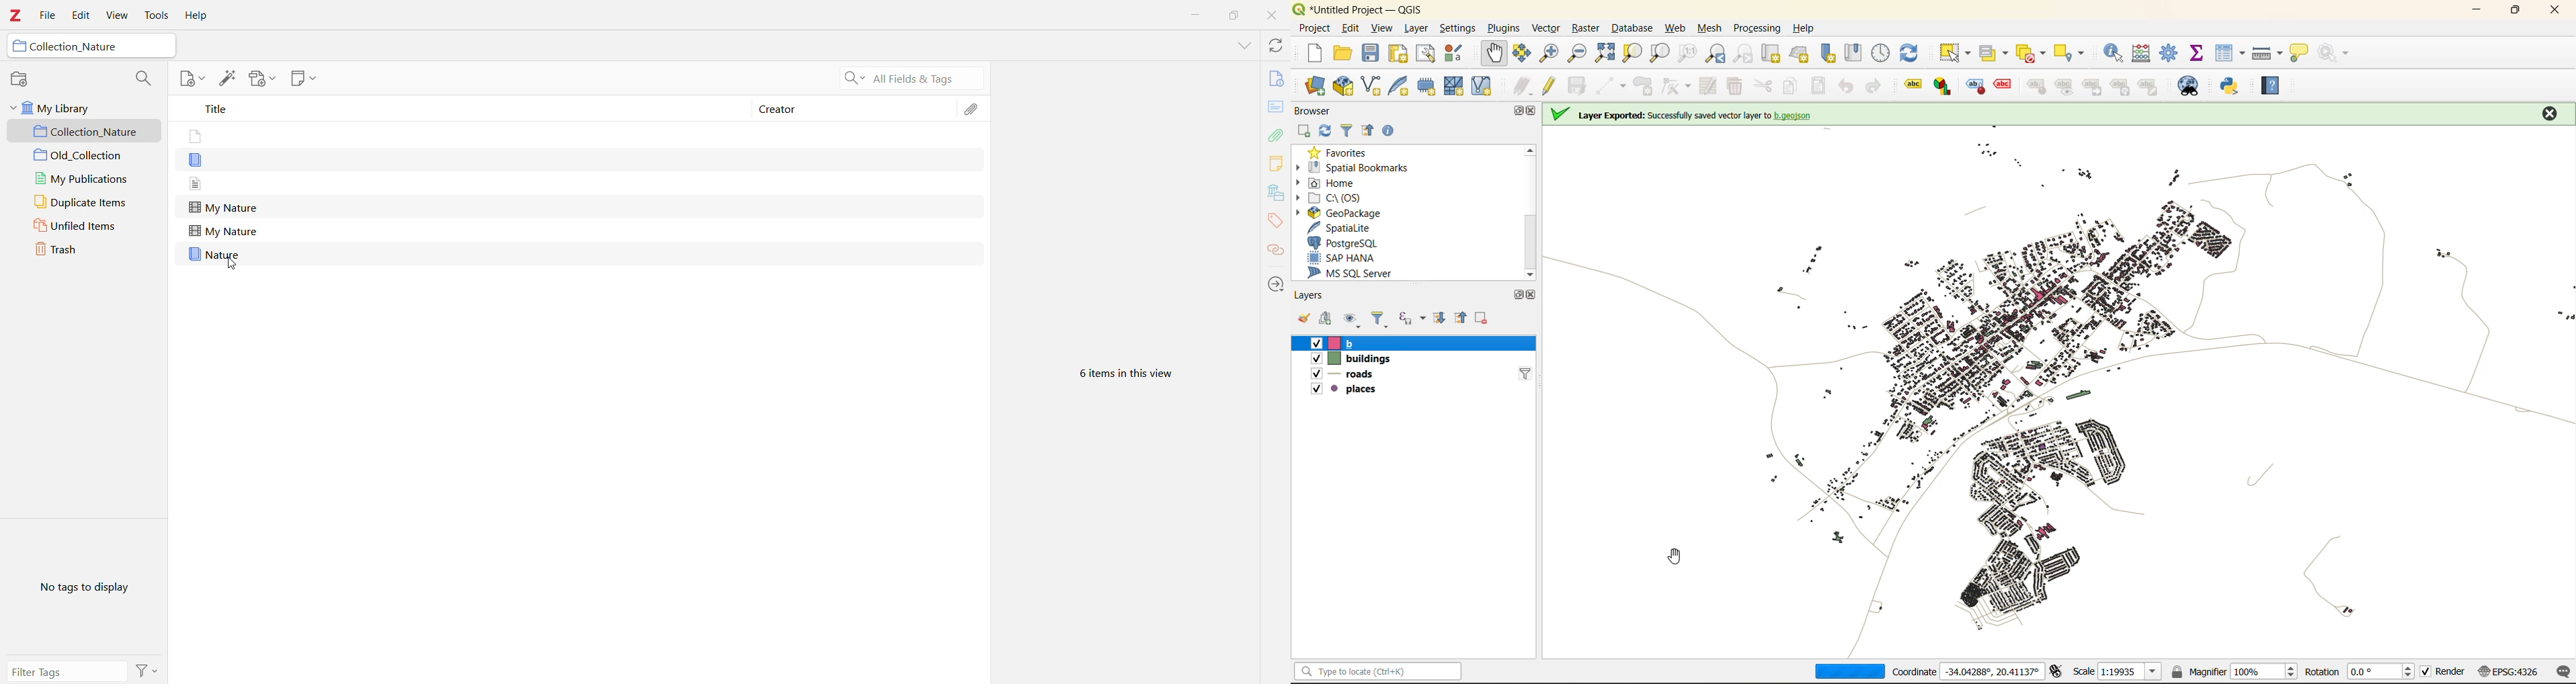 The height and width of the screenshot is (700, 2576). What do you see at coordinates (2233, 673) in the screenshot?
I see `magnifier` at bounding box center [2233, 673].